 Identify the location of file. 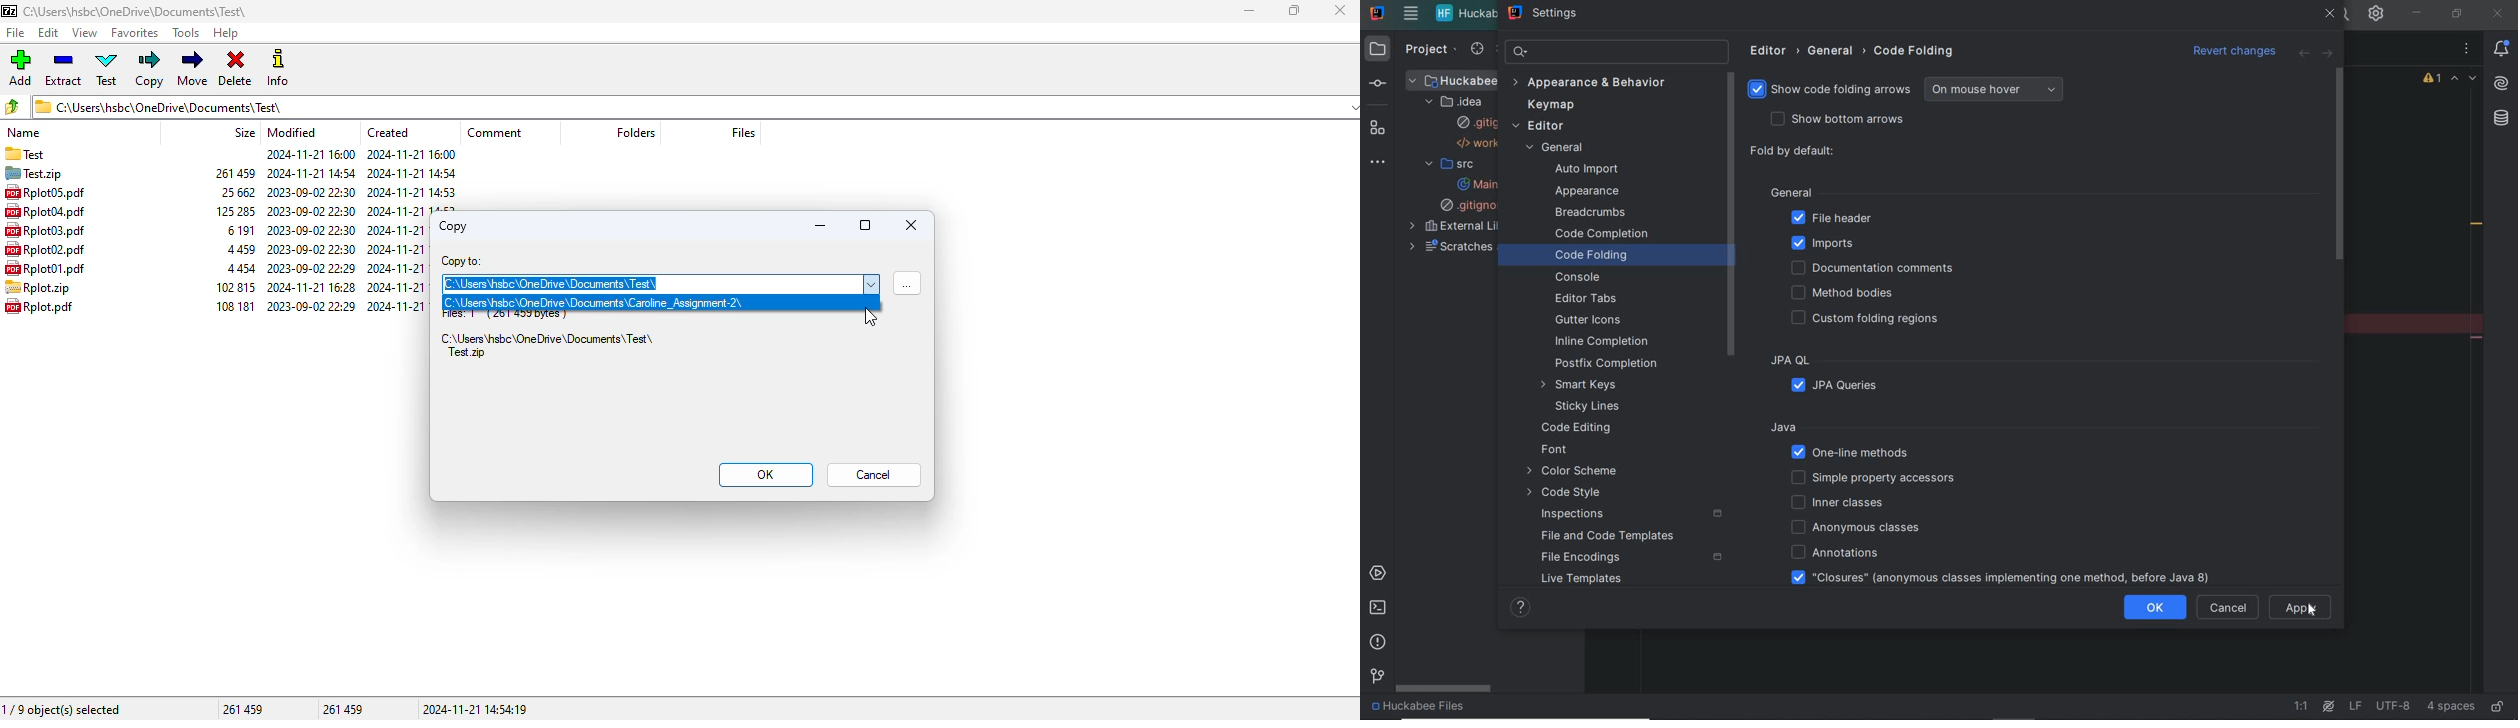
(15, 33).